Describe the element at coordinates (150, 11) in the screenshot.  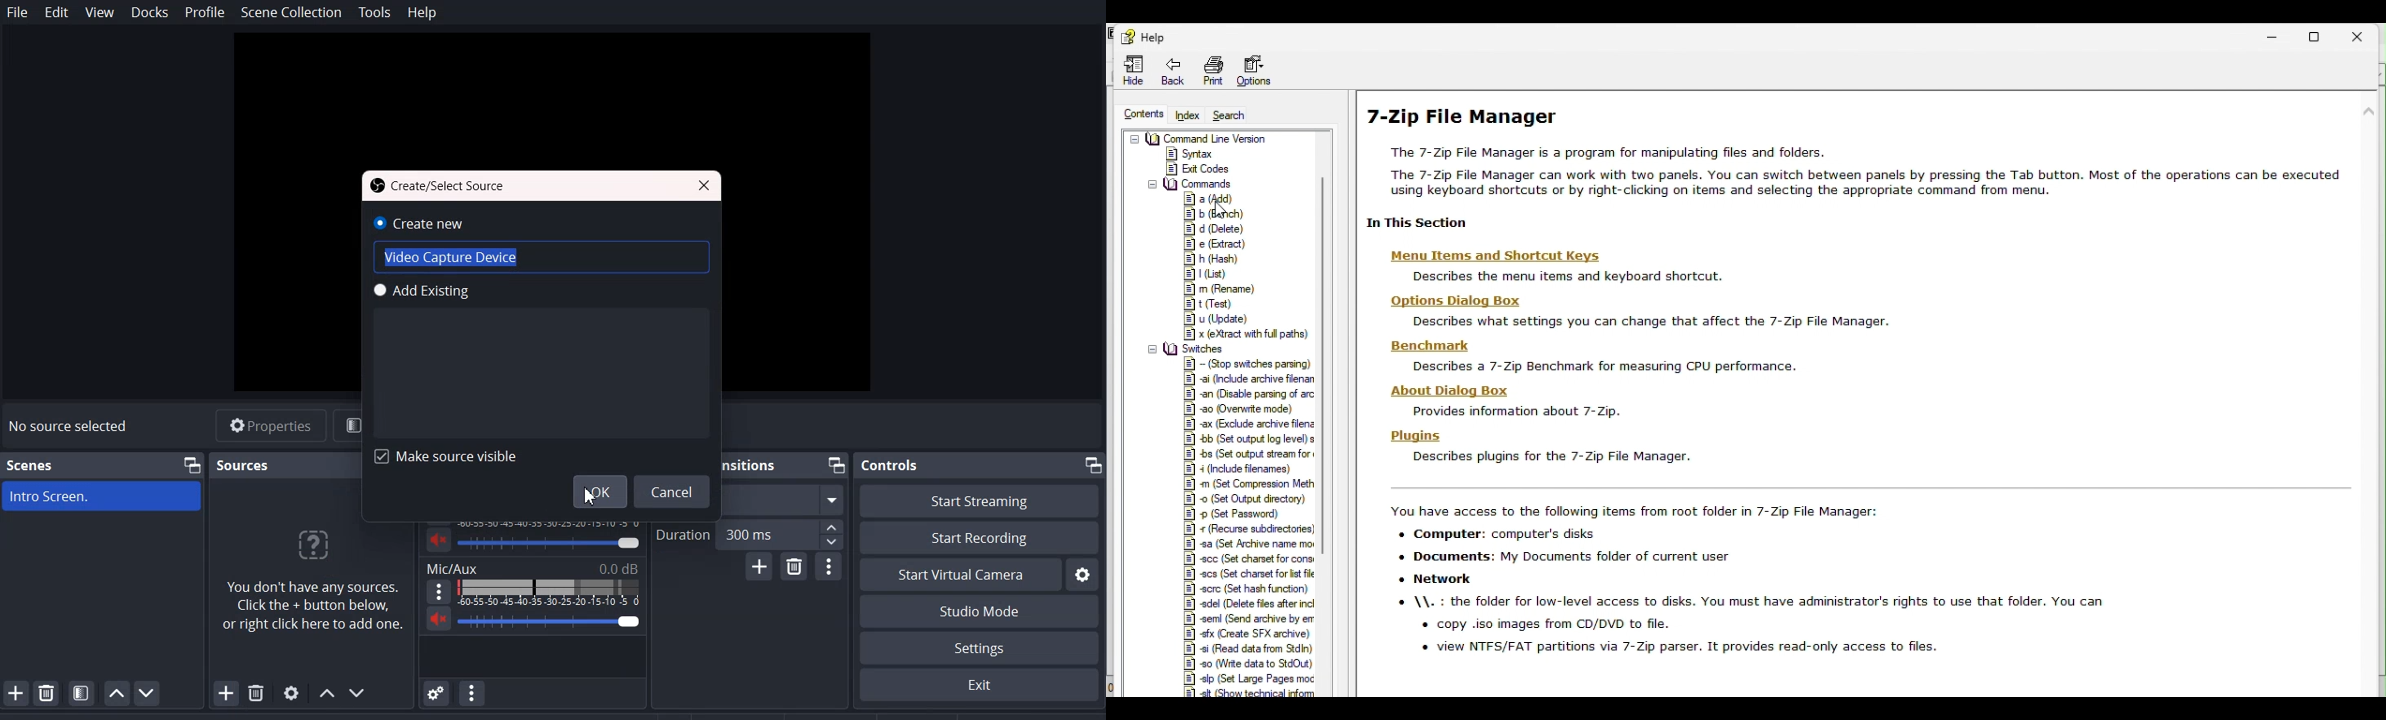
I see `Docks` at that location.